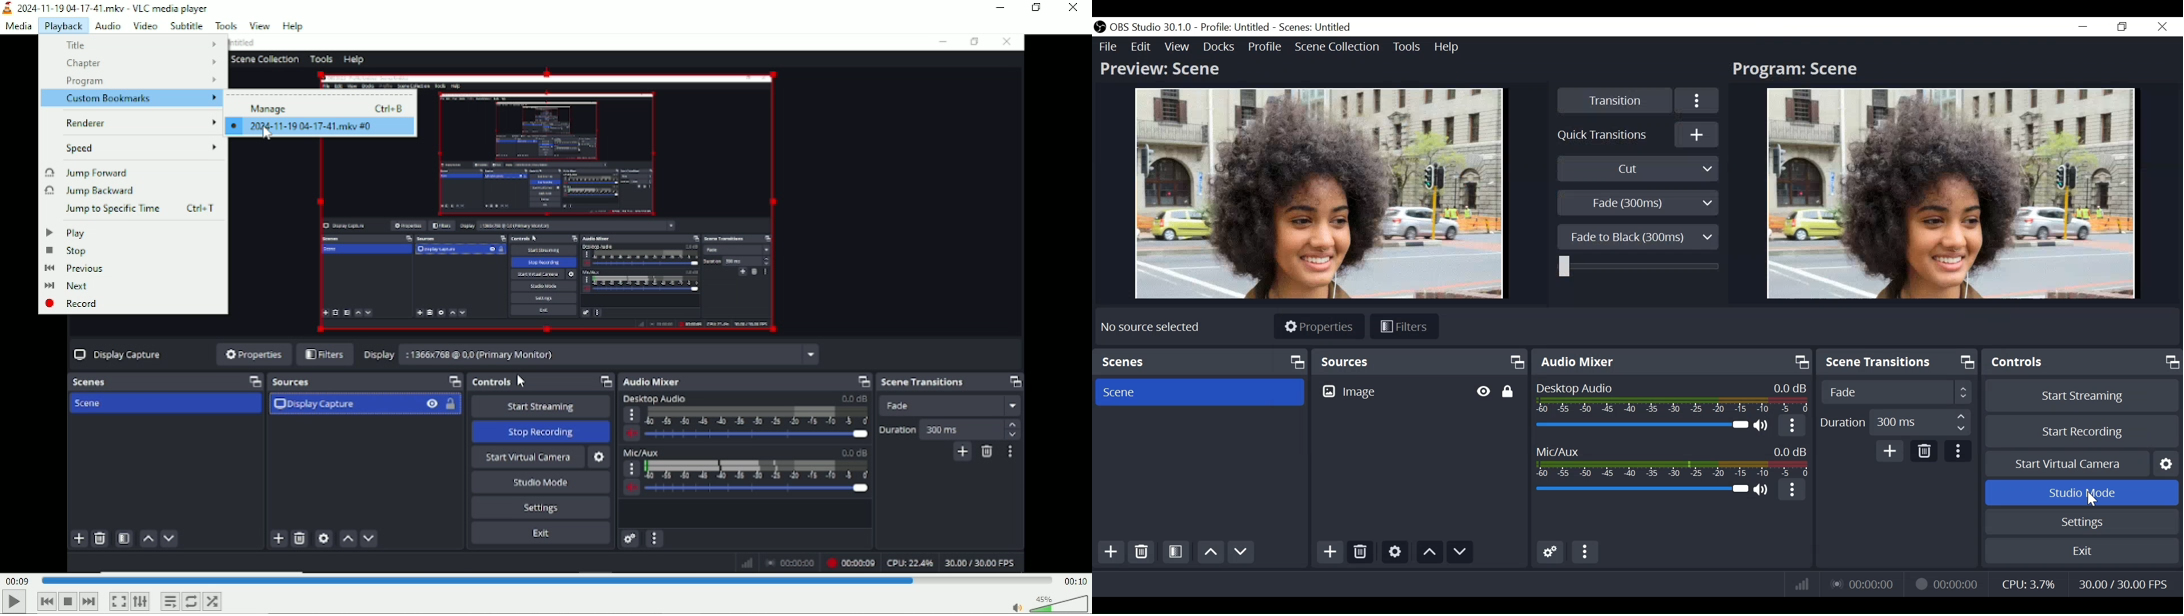  Describe the element at coordinates (545, 579) in the screenshot. I see `Play duration` at that location.